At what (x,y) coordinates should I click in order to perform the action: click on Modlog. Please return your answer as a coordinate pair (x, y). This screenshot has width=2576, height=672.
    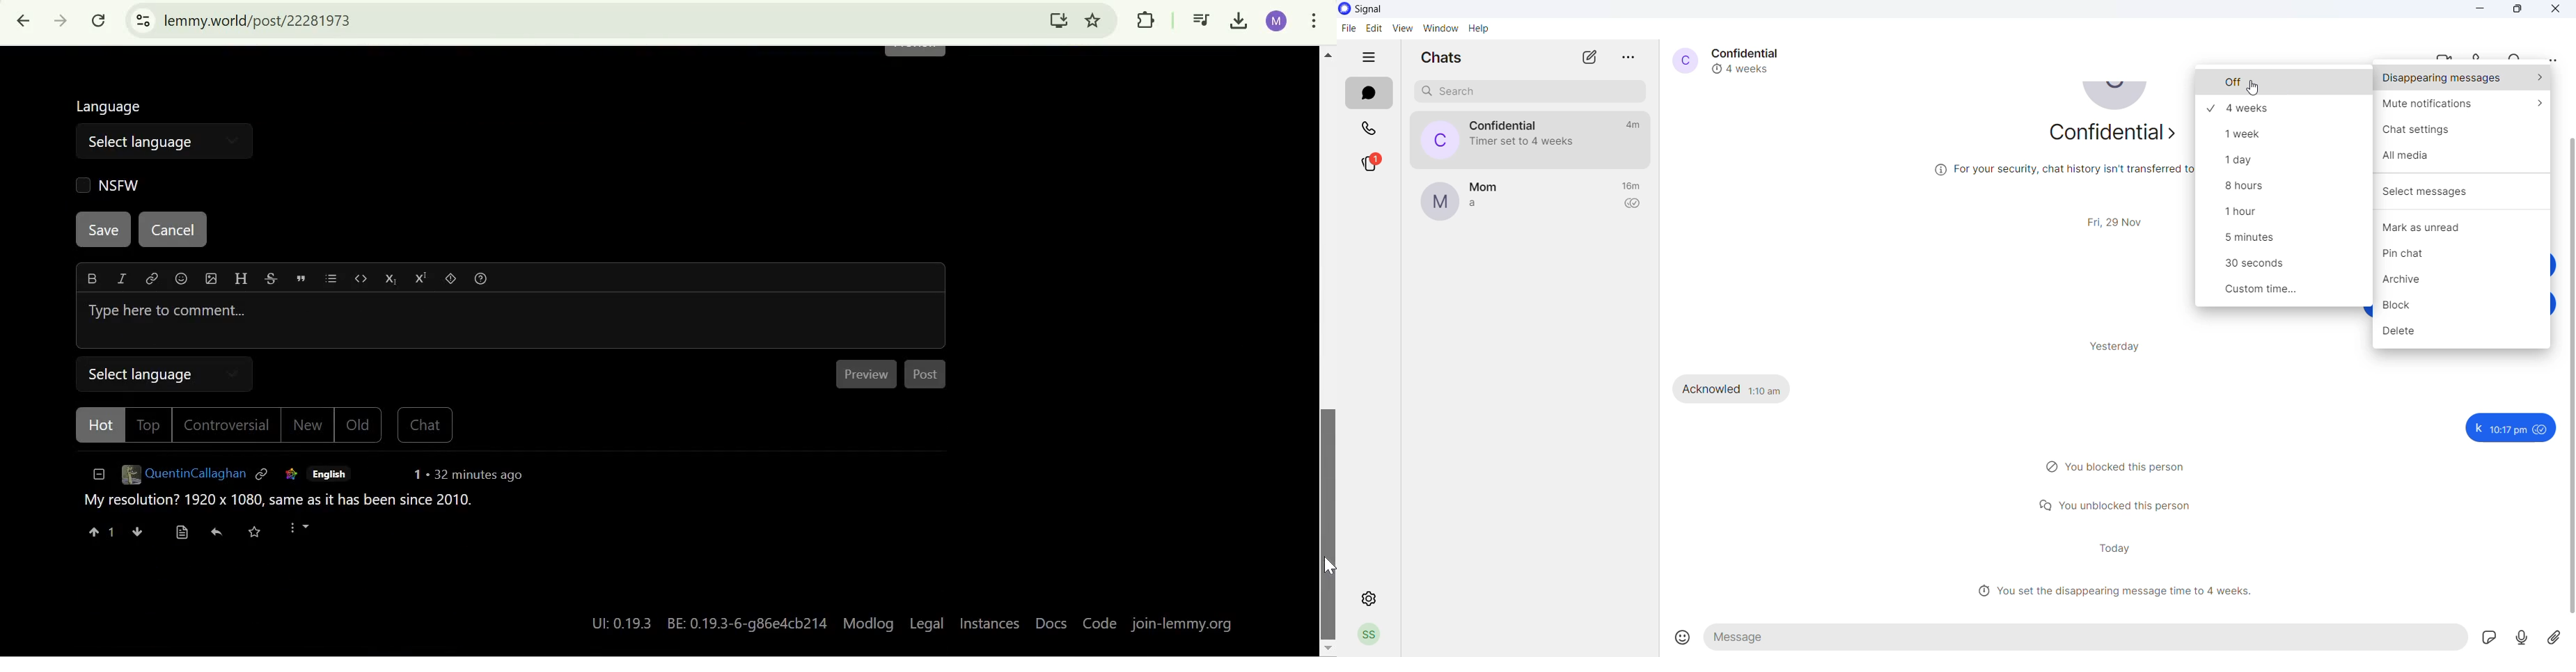
    Looking at the image, I should click on (869, 622).